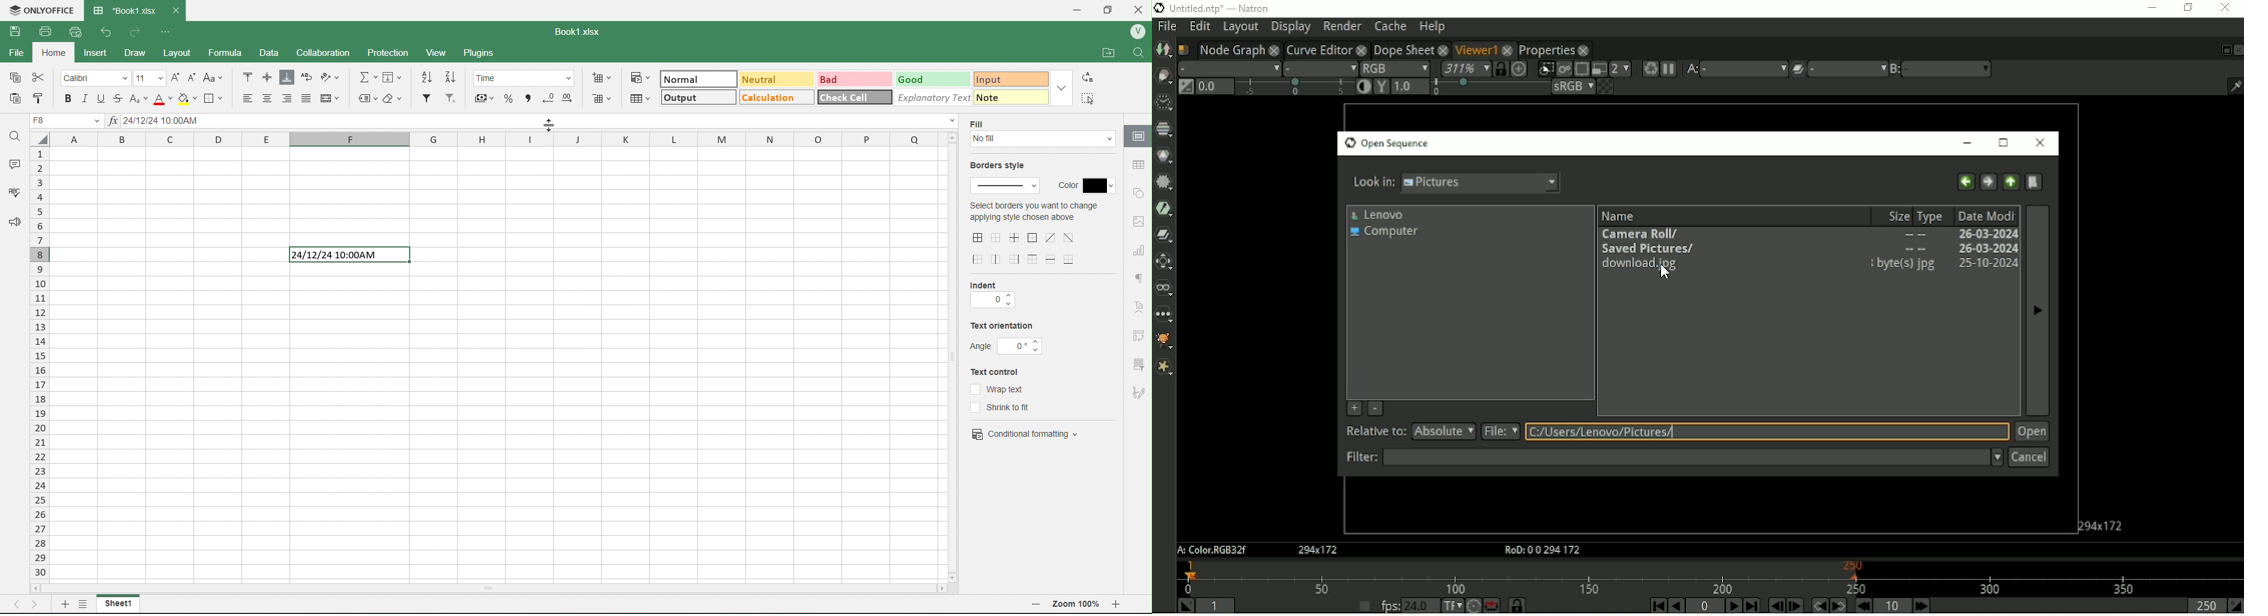 The image size is (2268, 616). What do you see at coordinates (44, 142) in the screenshot?
I see `select all` at bounding box center [44, 142].